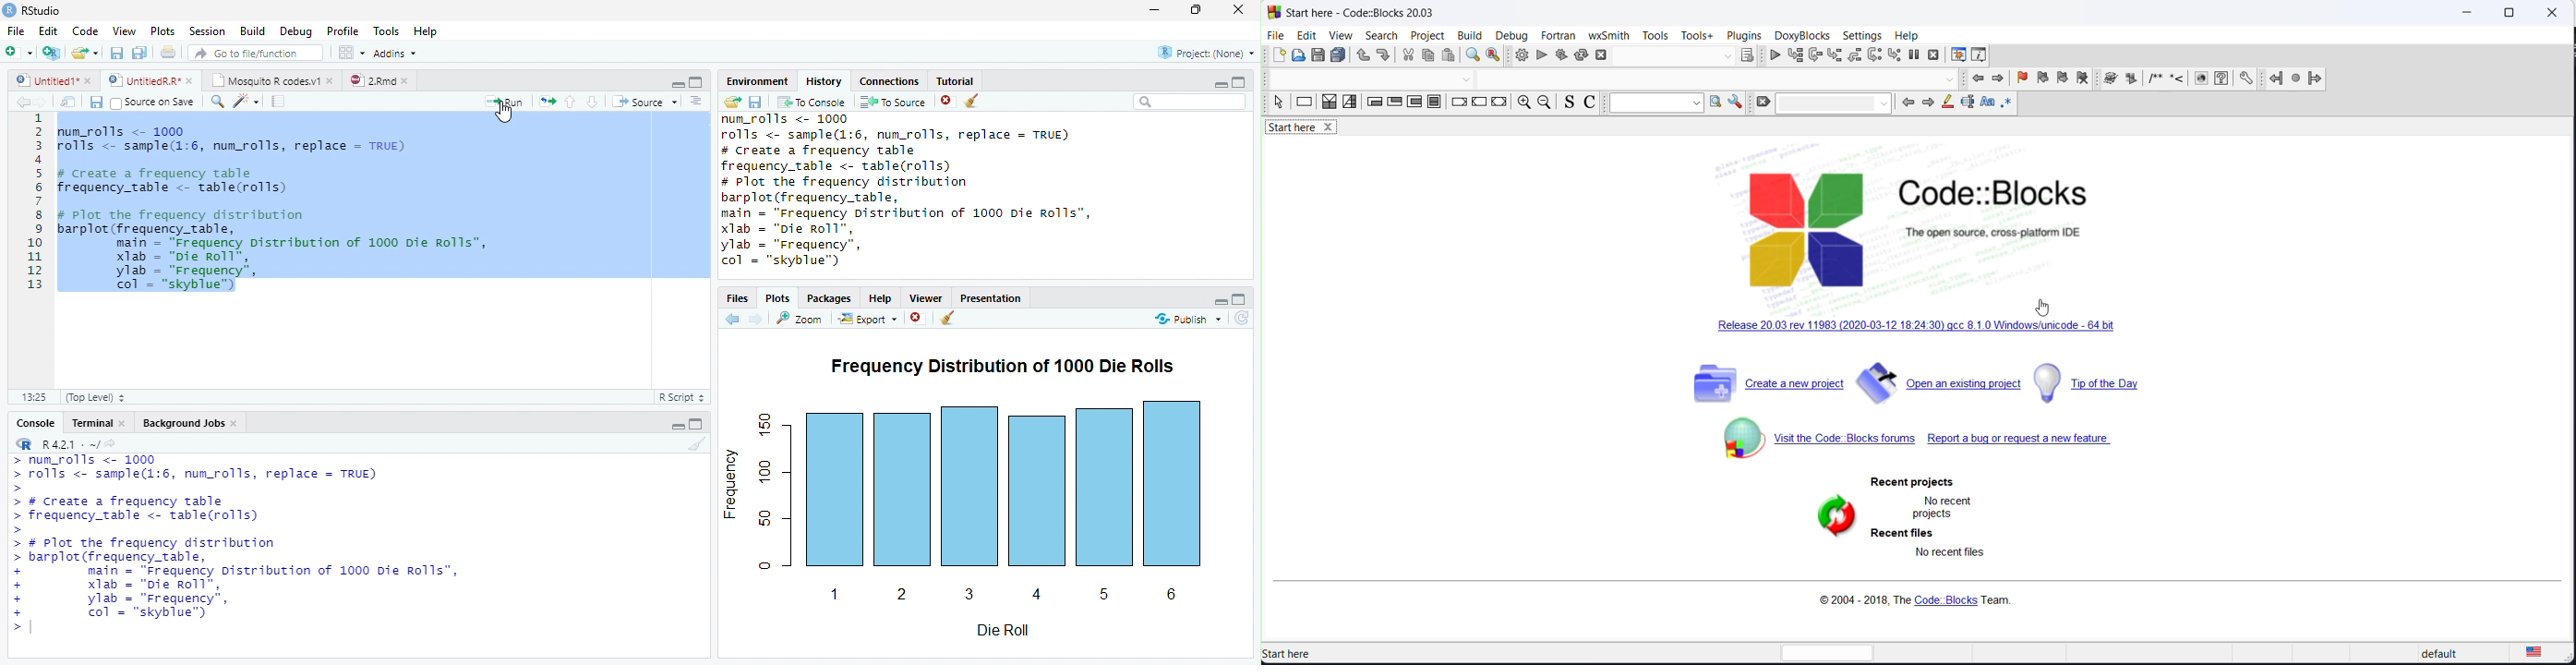 Image resolution: width=2576 pixels, height=672 pixels. I want to click on icon, so click(2110, 79).